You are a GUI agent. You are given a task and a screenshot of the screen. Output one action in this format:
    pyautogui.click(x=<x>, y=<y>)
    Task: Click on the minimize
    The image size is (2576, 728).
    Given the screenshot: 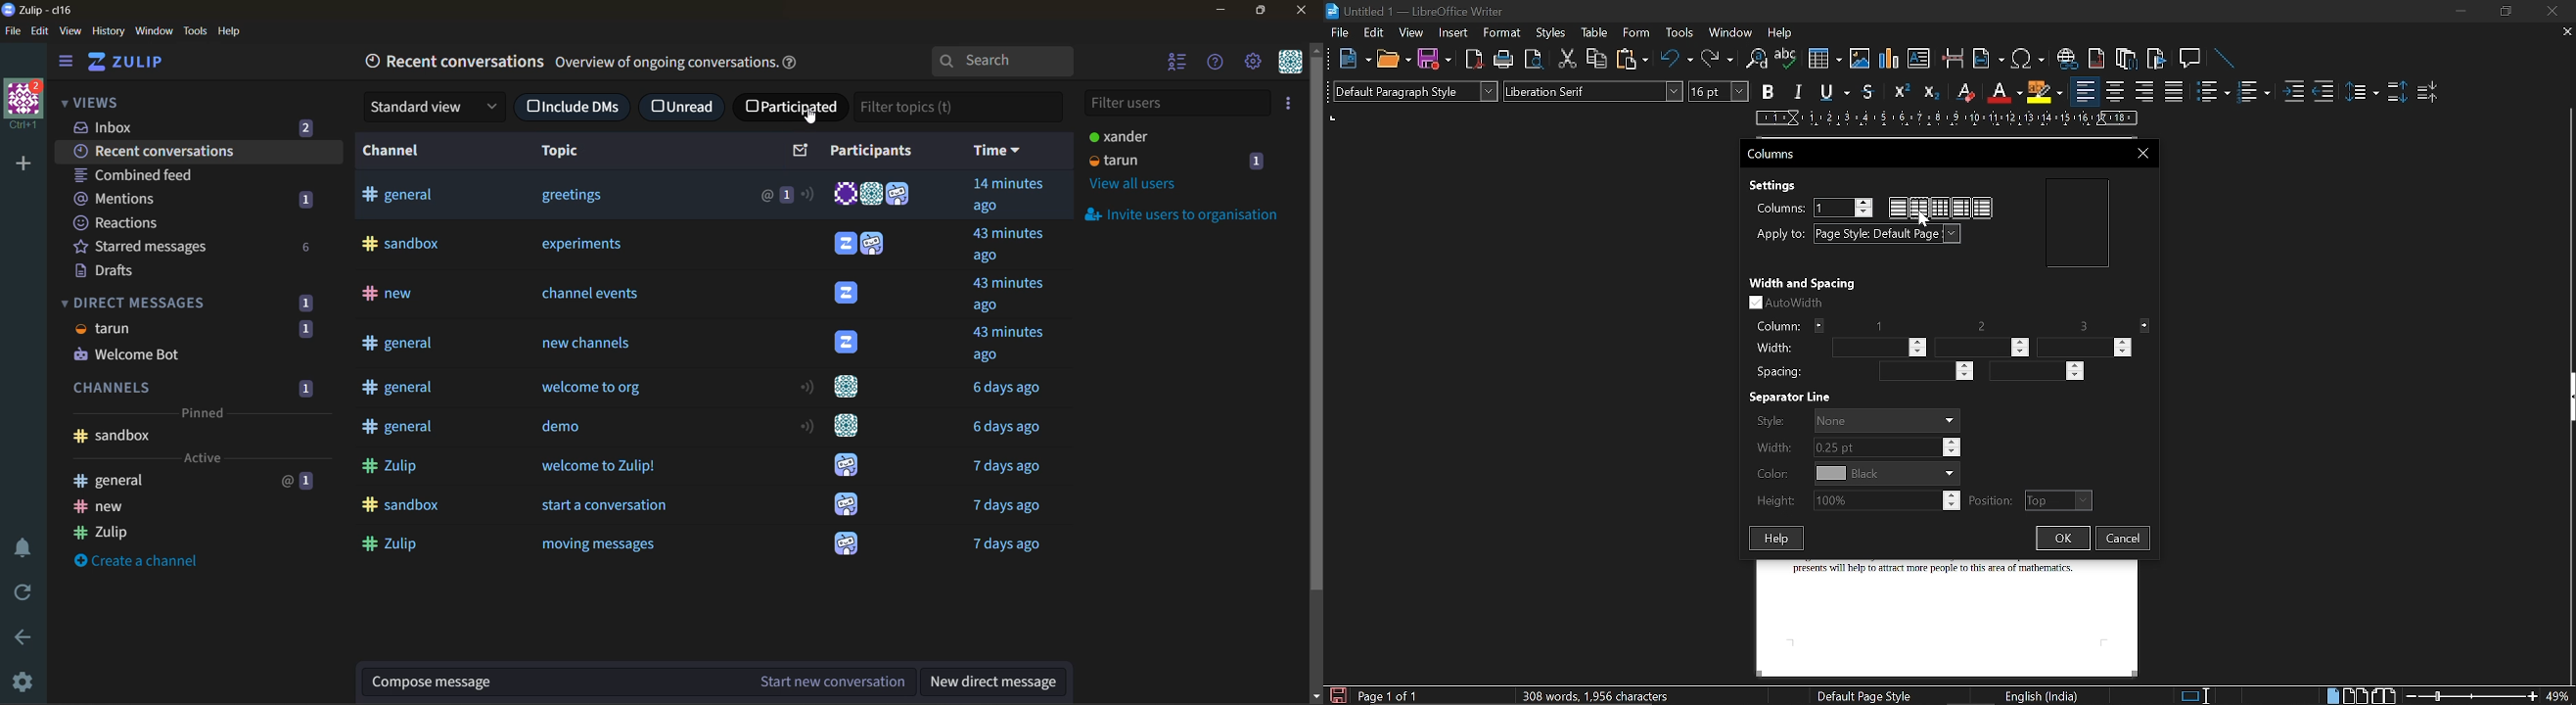 What is the action you would take?
    pyautogui.click(x=1228, y=13)
    